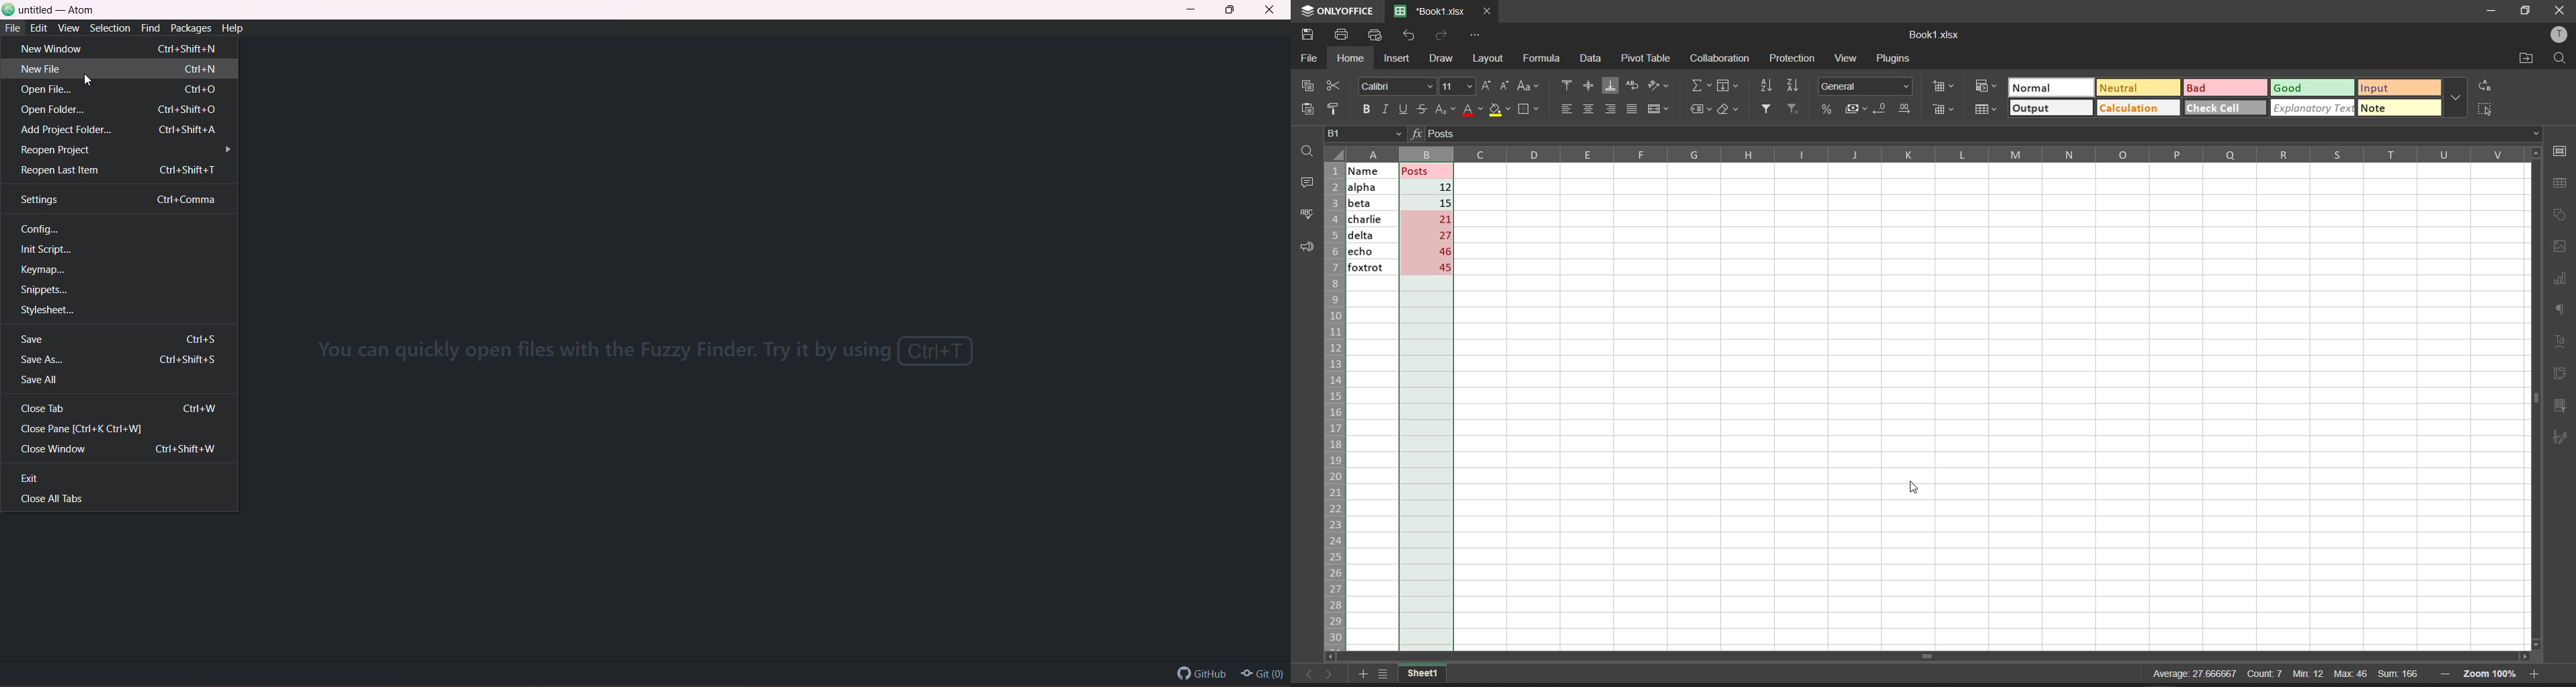 This screenshot has width=2576, height=700. I want to click on name, so click(1367, 220).